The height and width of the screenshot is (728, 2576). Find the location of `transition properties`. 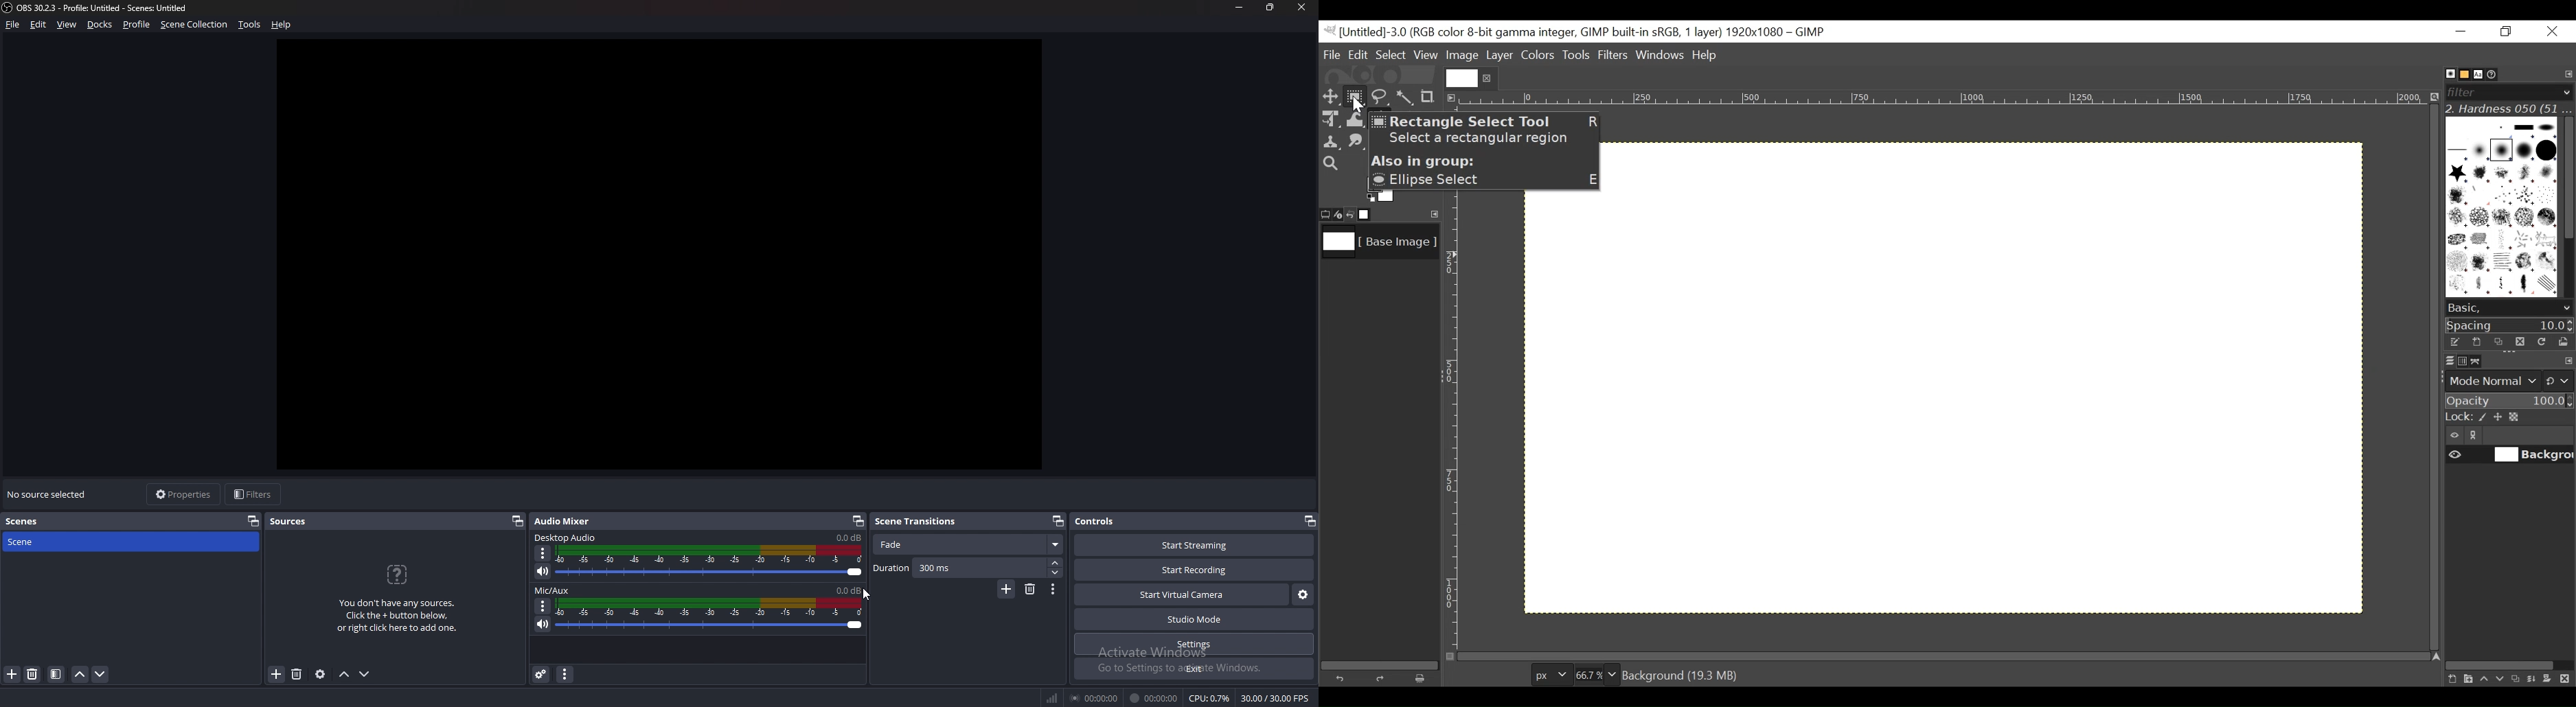

transition properties is located at coordinates (1053, 590).